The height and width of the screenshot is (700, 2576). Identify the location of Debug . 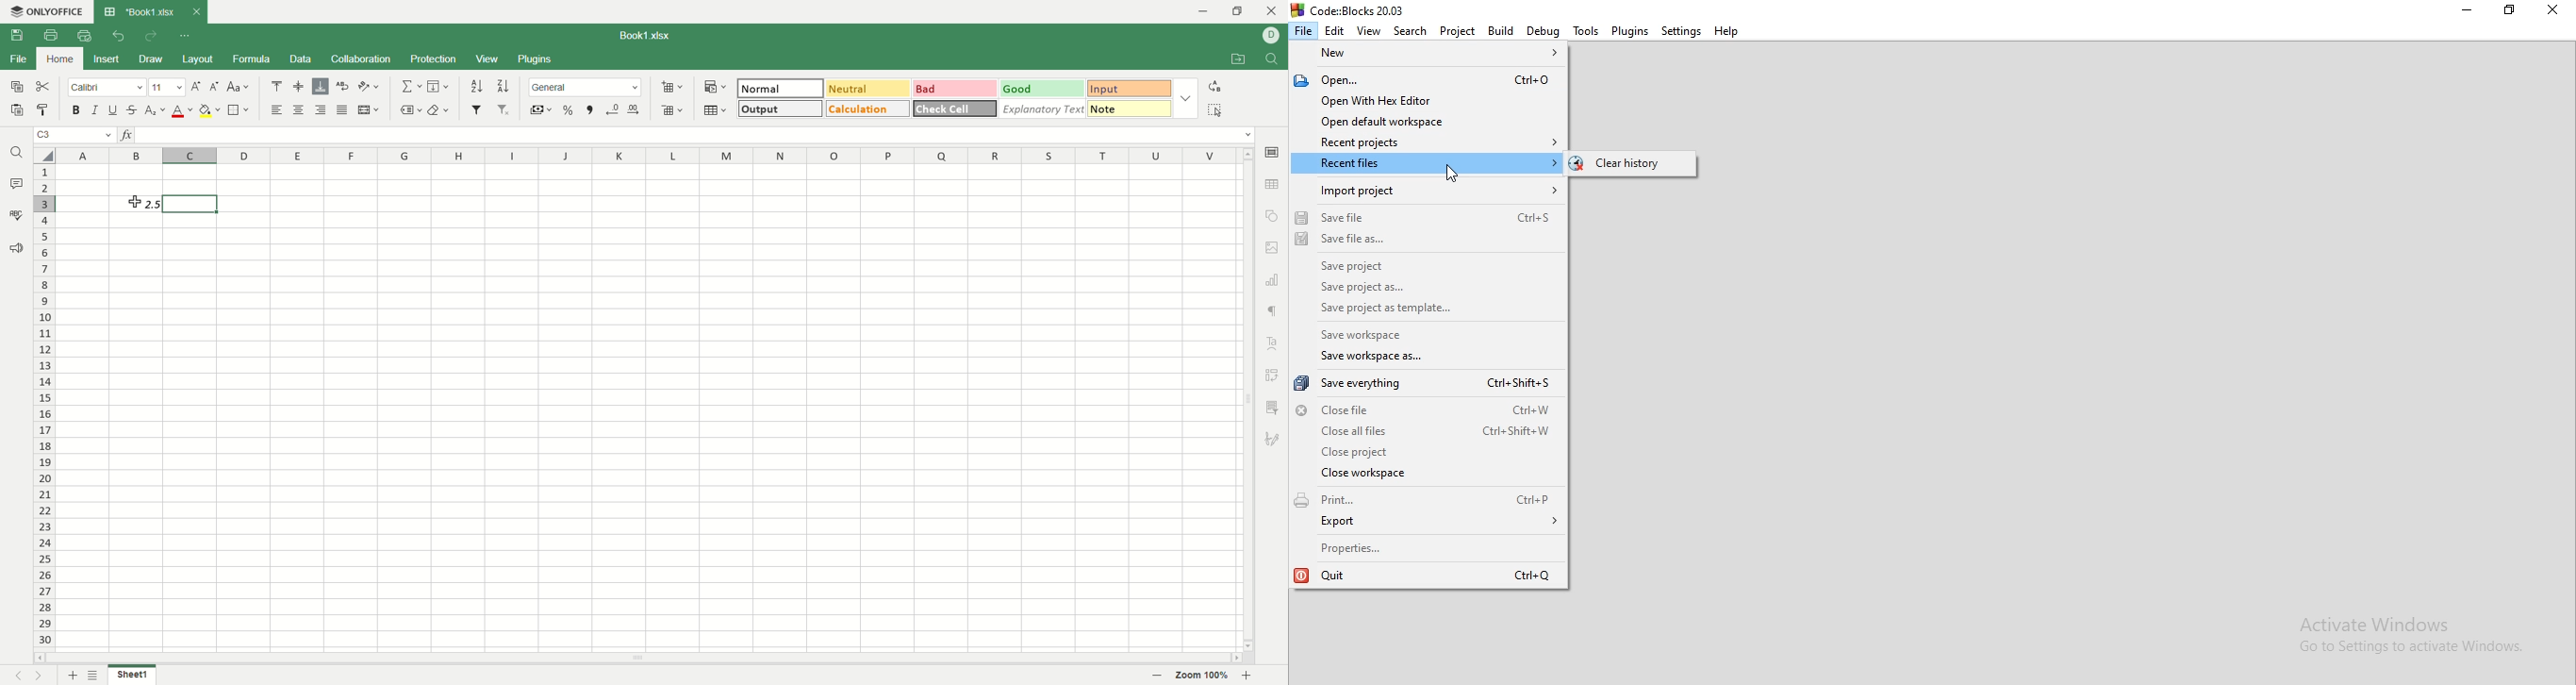
(1542, 32).